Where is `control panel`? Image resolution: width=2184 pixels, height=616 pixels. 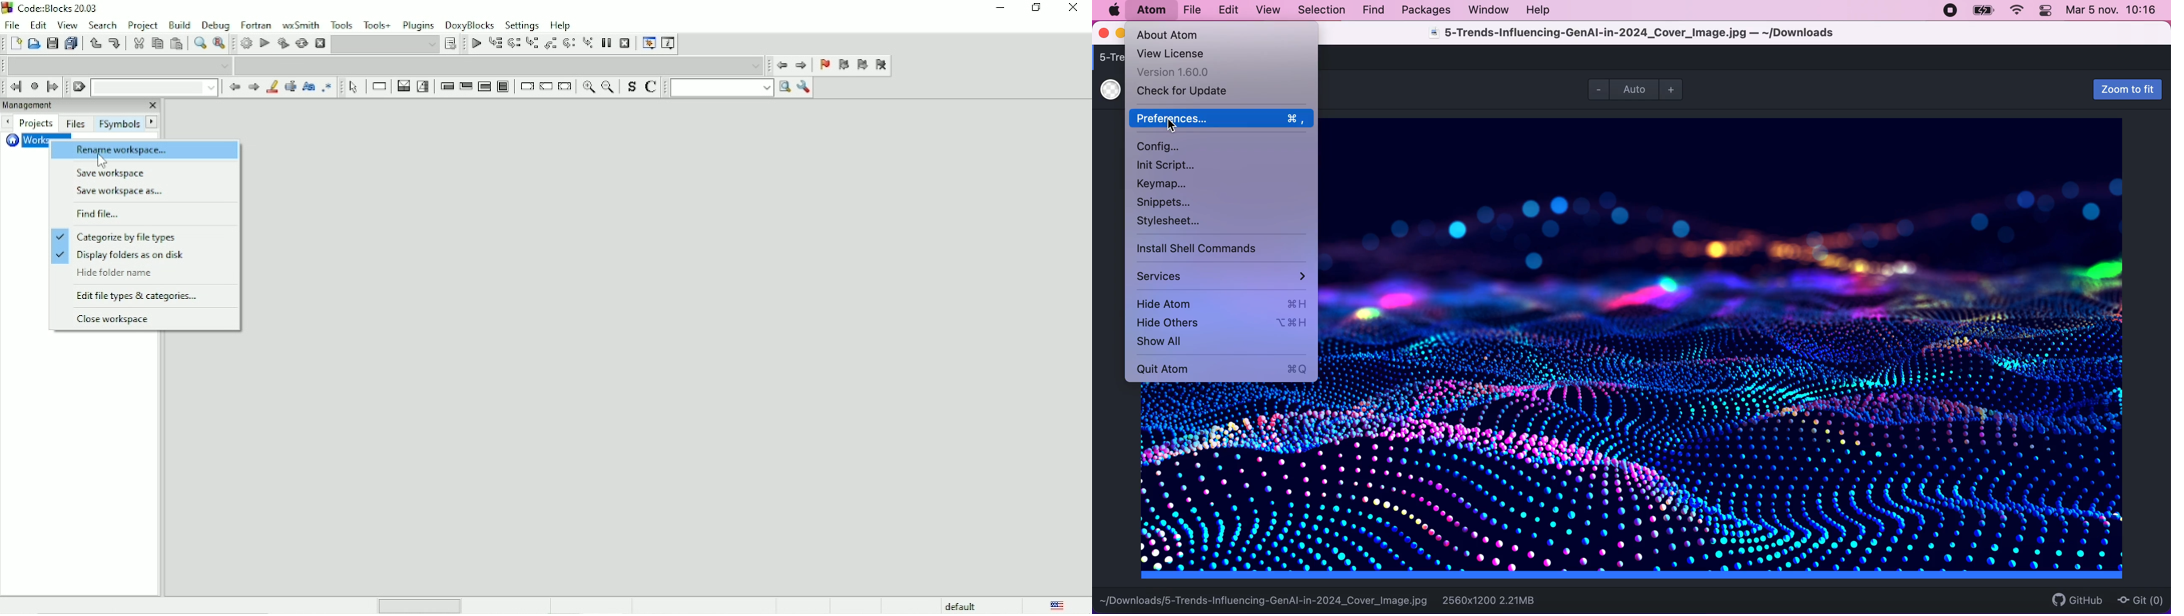 control panel is located at coordinates (2047, 12).